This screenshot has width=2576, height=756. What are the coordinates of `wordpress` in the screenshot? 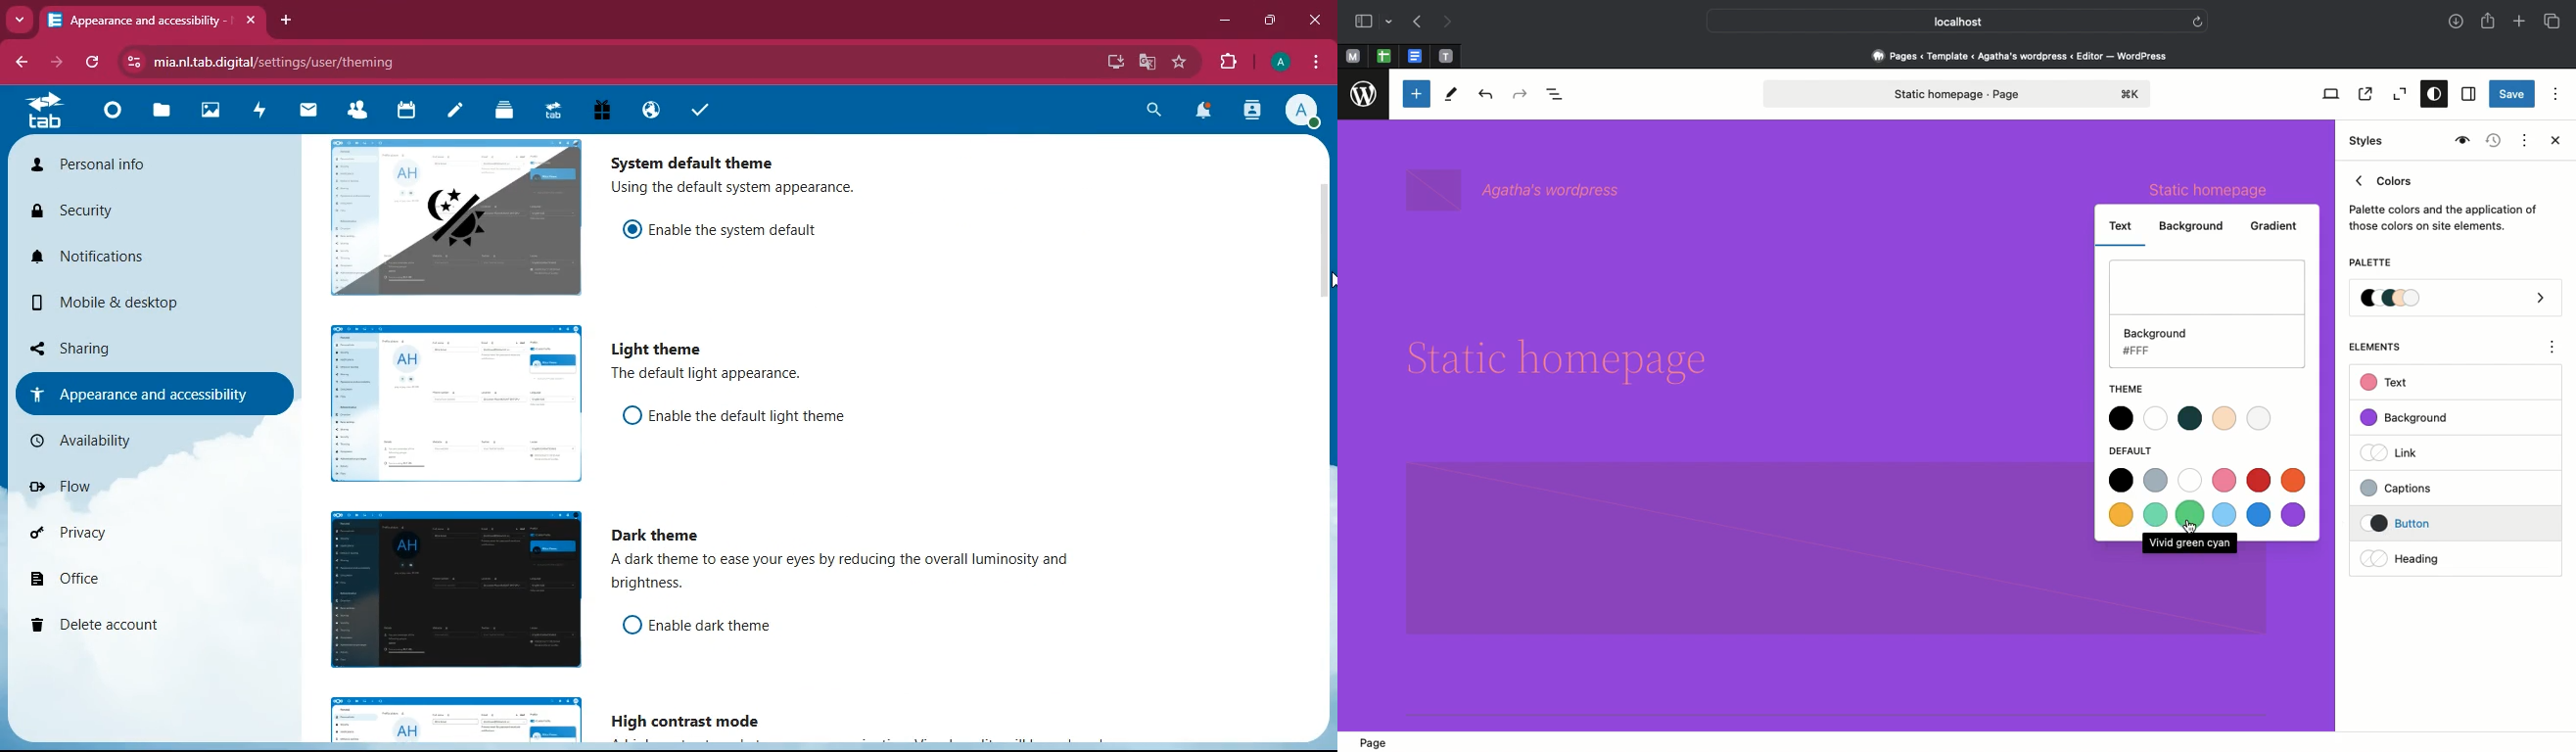 It's located at (1364, 95).